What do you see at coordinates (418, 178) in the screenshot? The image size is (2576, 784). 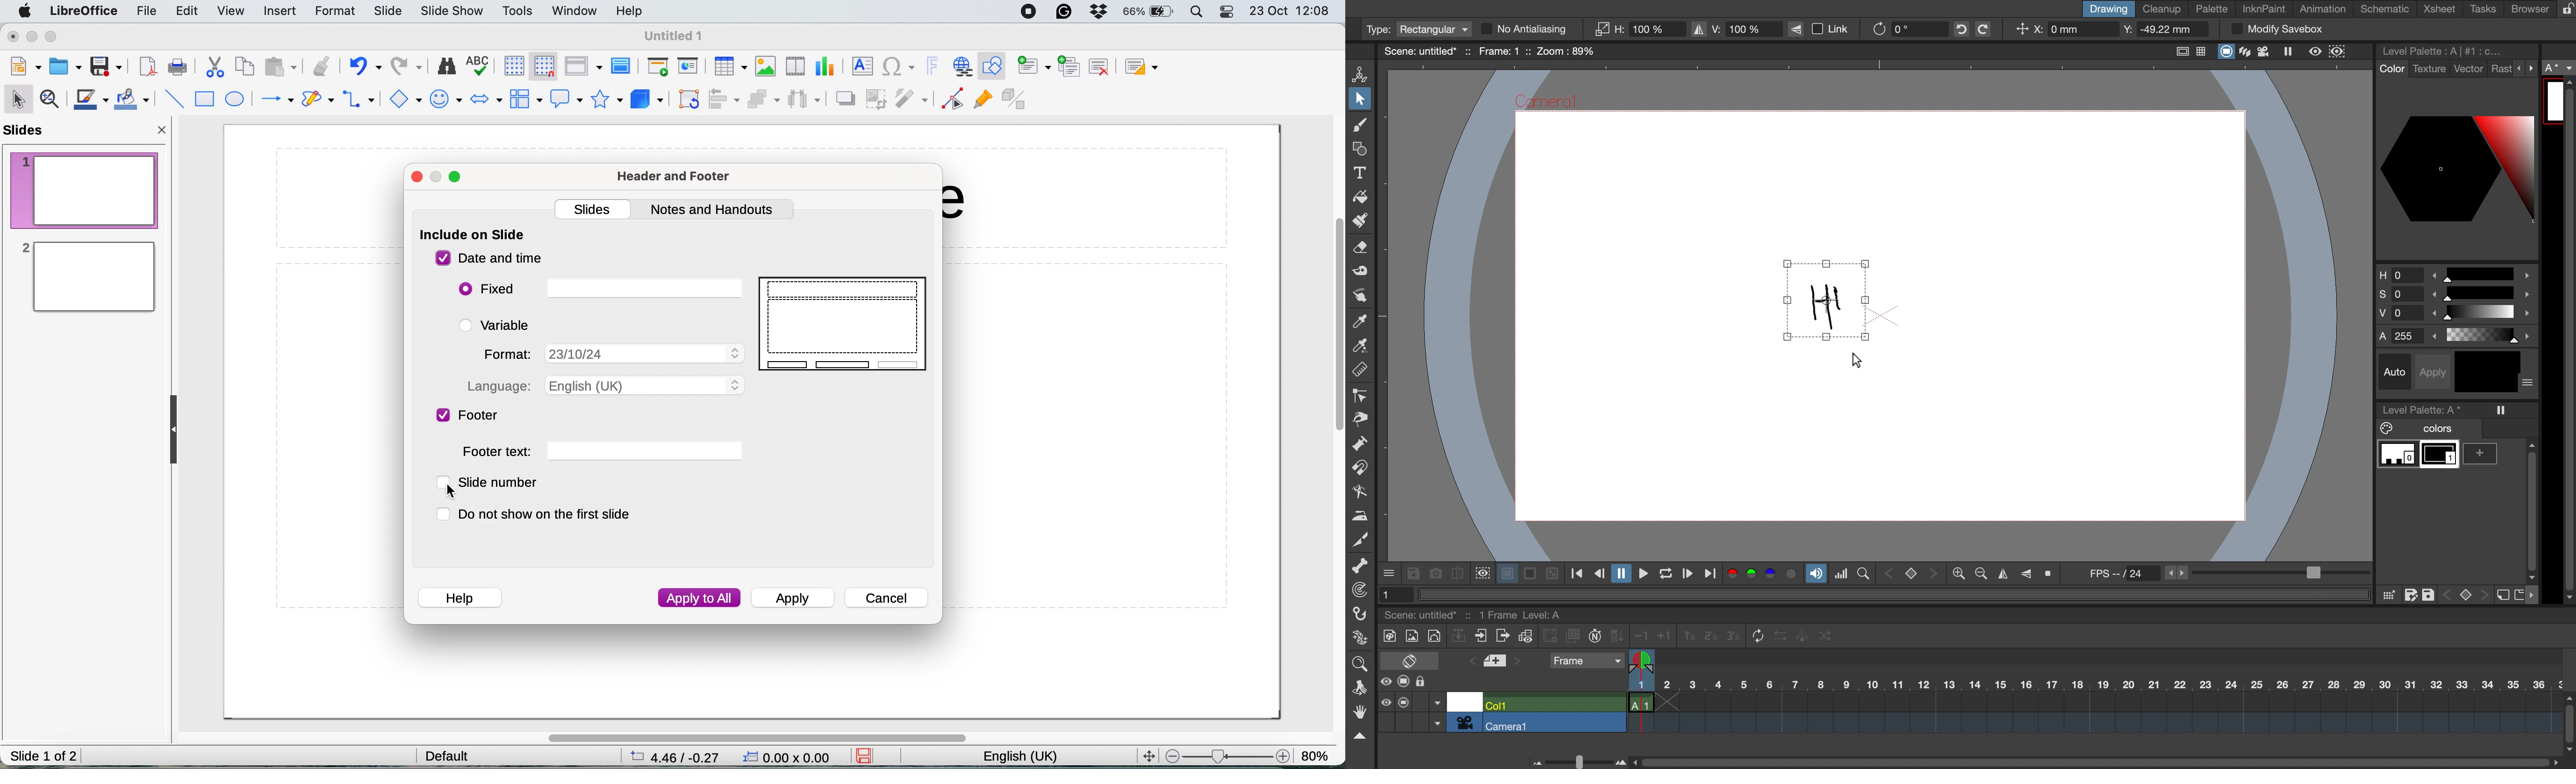 I see `close` at bounding box center [418, 178].